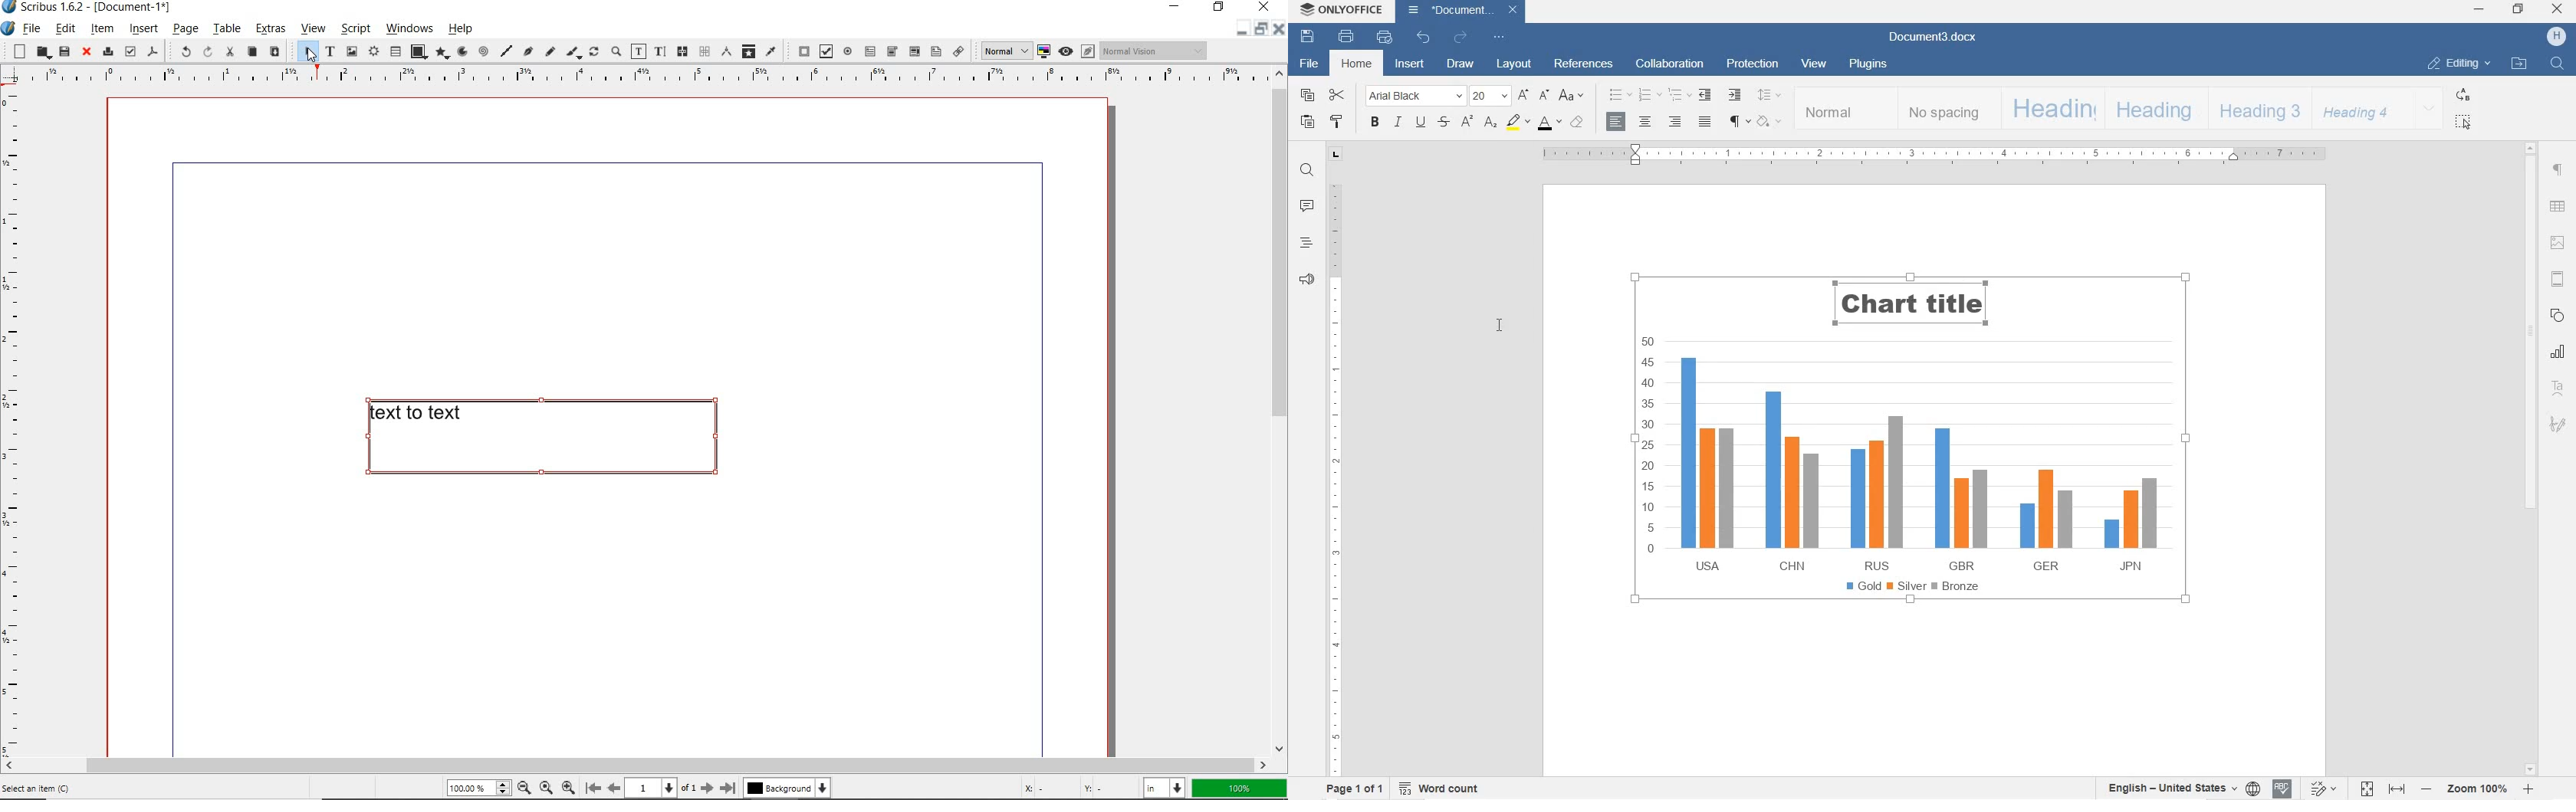 Image resolution: width=2576 pixels, height=812 pixels. I want to click on INSERT, so click(1411, 64).